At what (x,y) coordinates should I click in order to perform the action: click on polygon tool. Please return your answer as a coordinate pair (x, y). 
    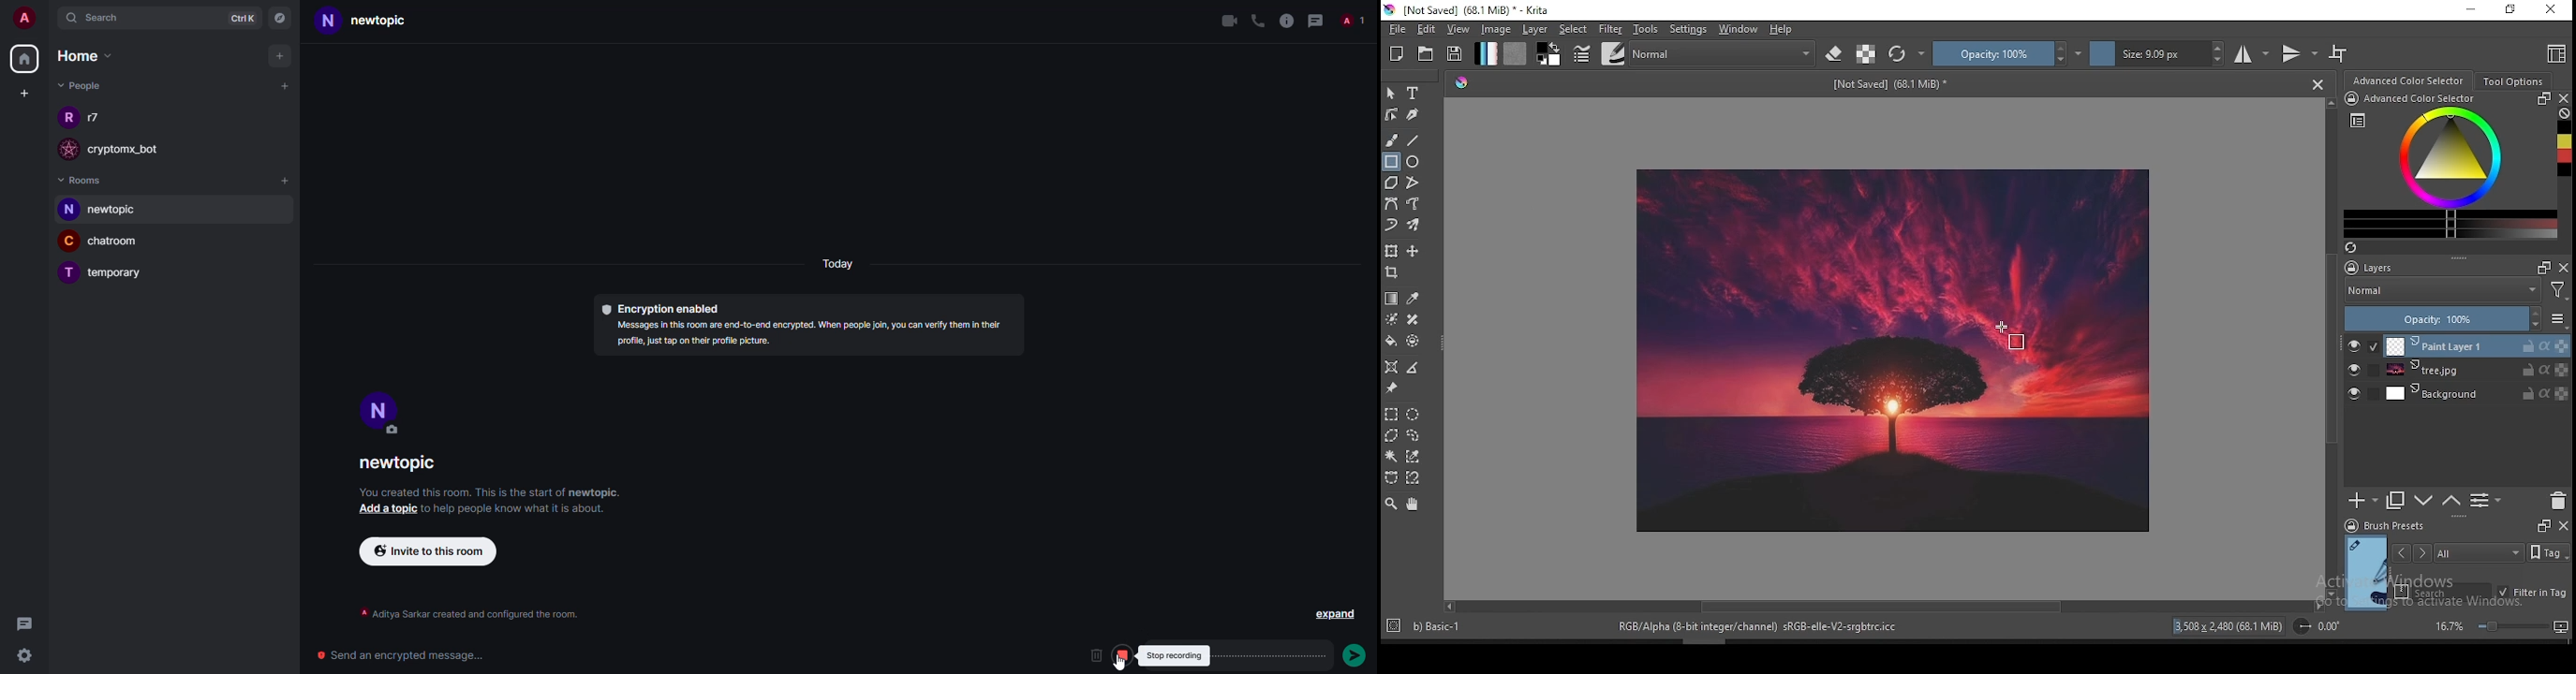
    Looking at the image, I should click on (1390, 183).